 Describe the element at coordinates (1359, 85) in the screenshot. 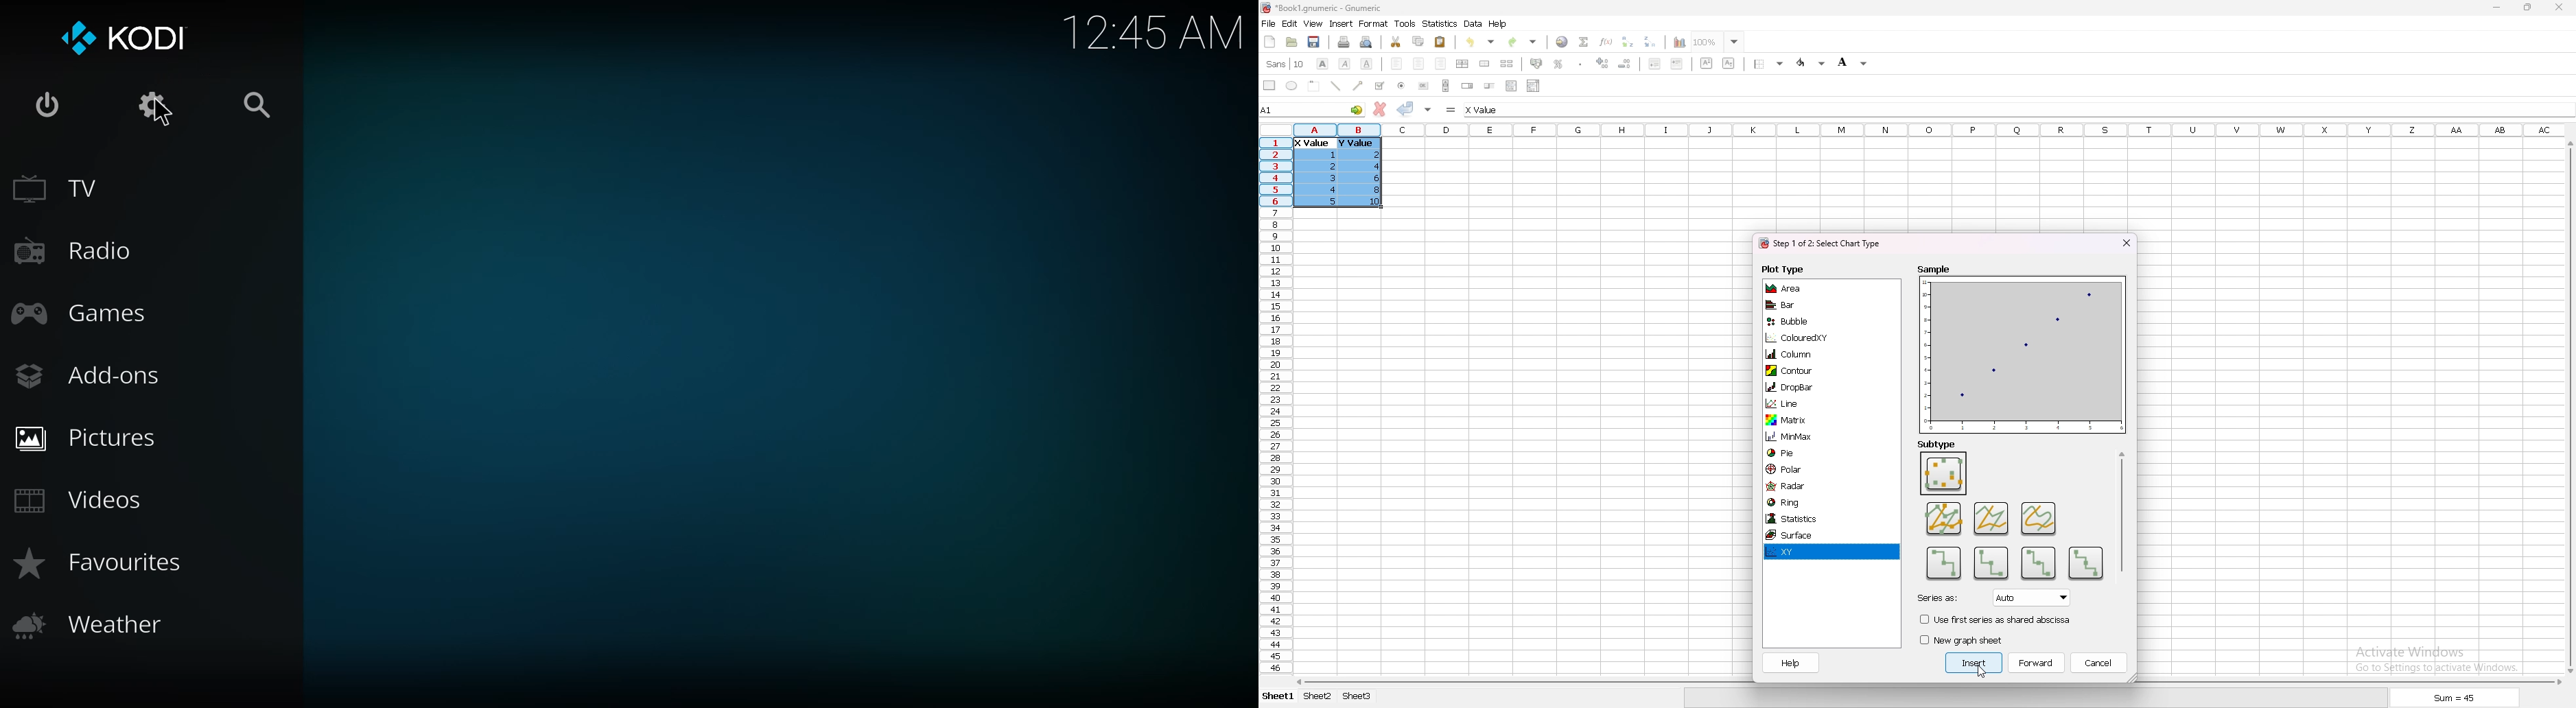

I see `arrowed line` at that location.